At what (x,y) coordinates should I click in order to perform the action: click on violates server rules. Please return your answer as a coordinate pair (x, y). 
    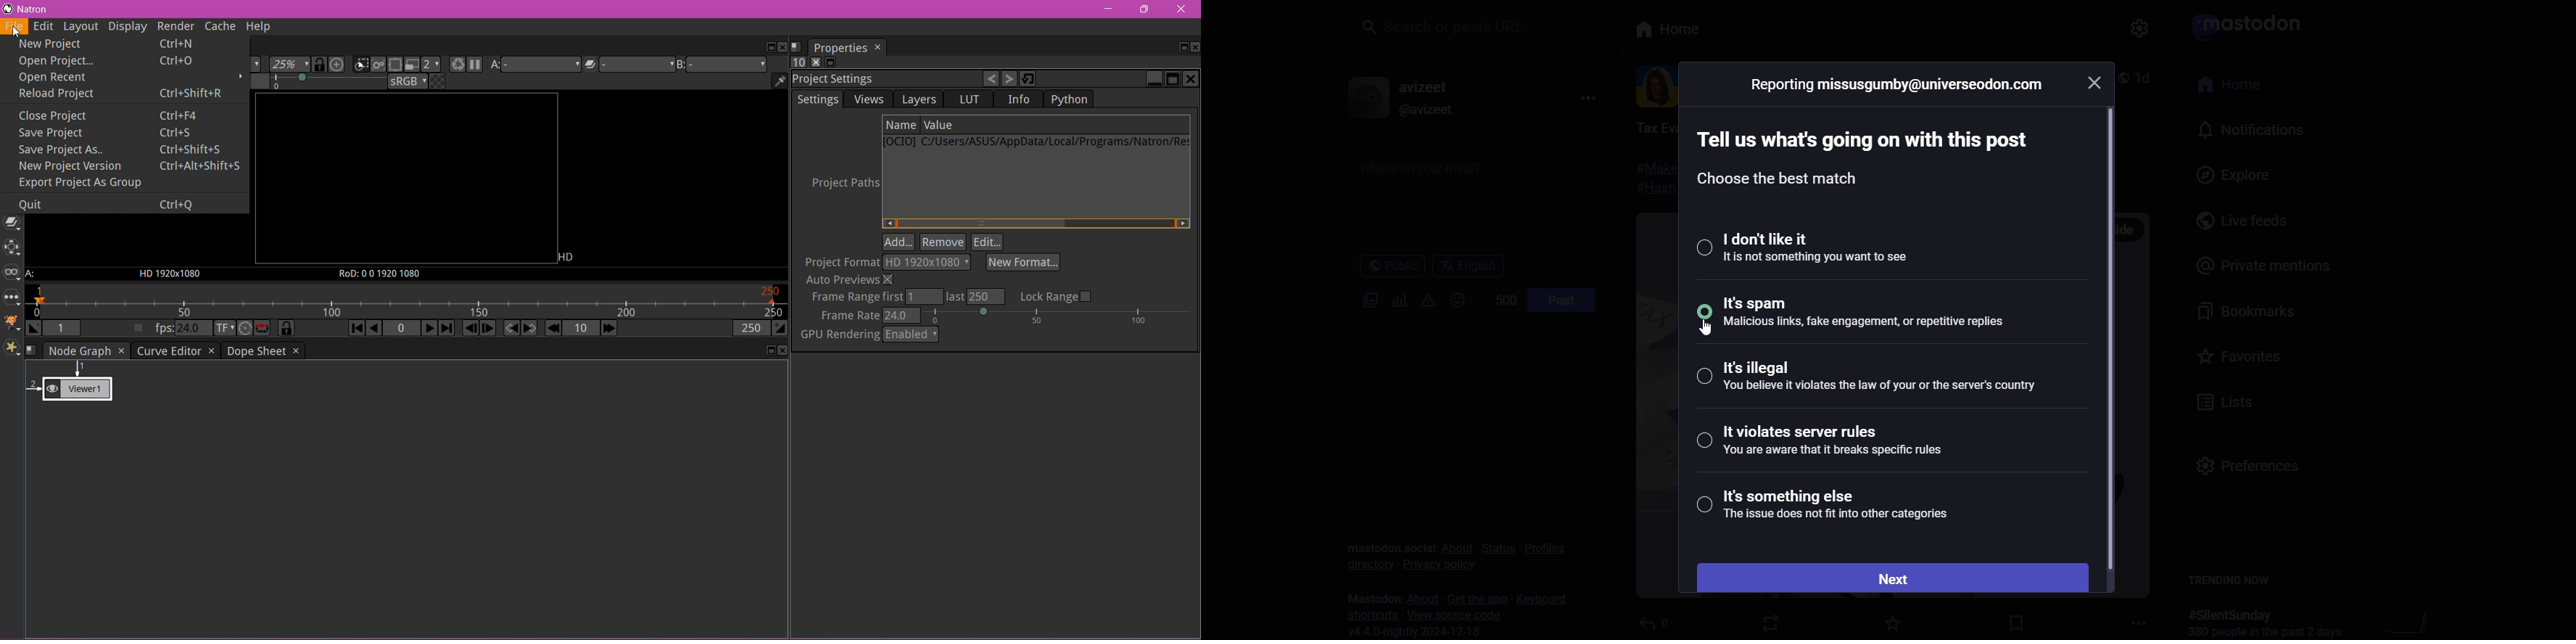
    Looking at the image, I should click on (1815, 442).